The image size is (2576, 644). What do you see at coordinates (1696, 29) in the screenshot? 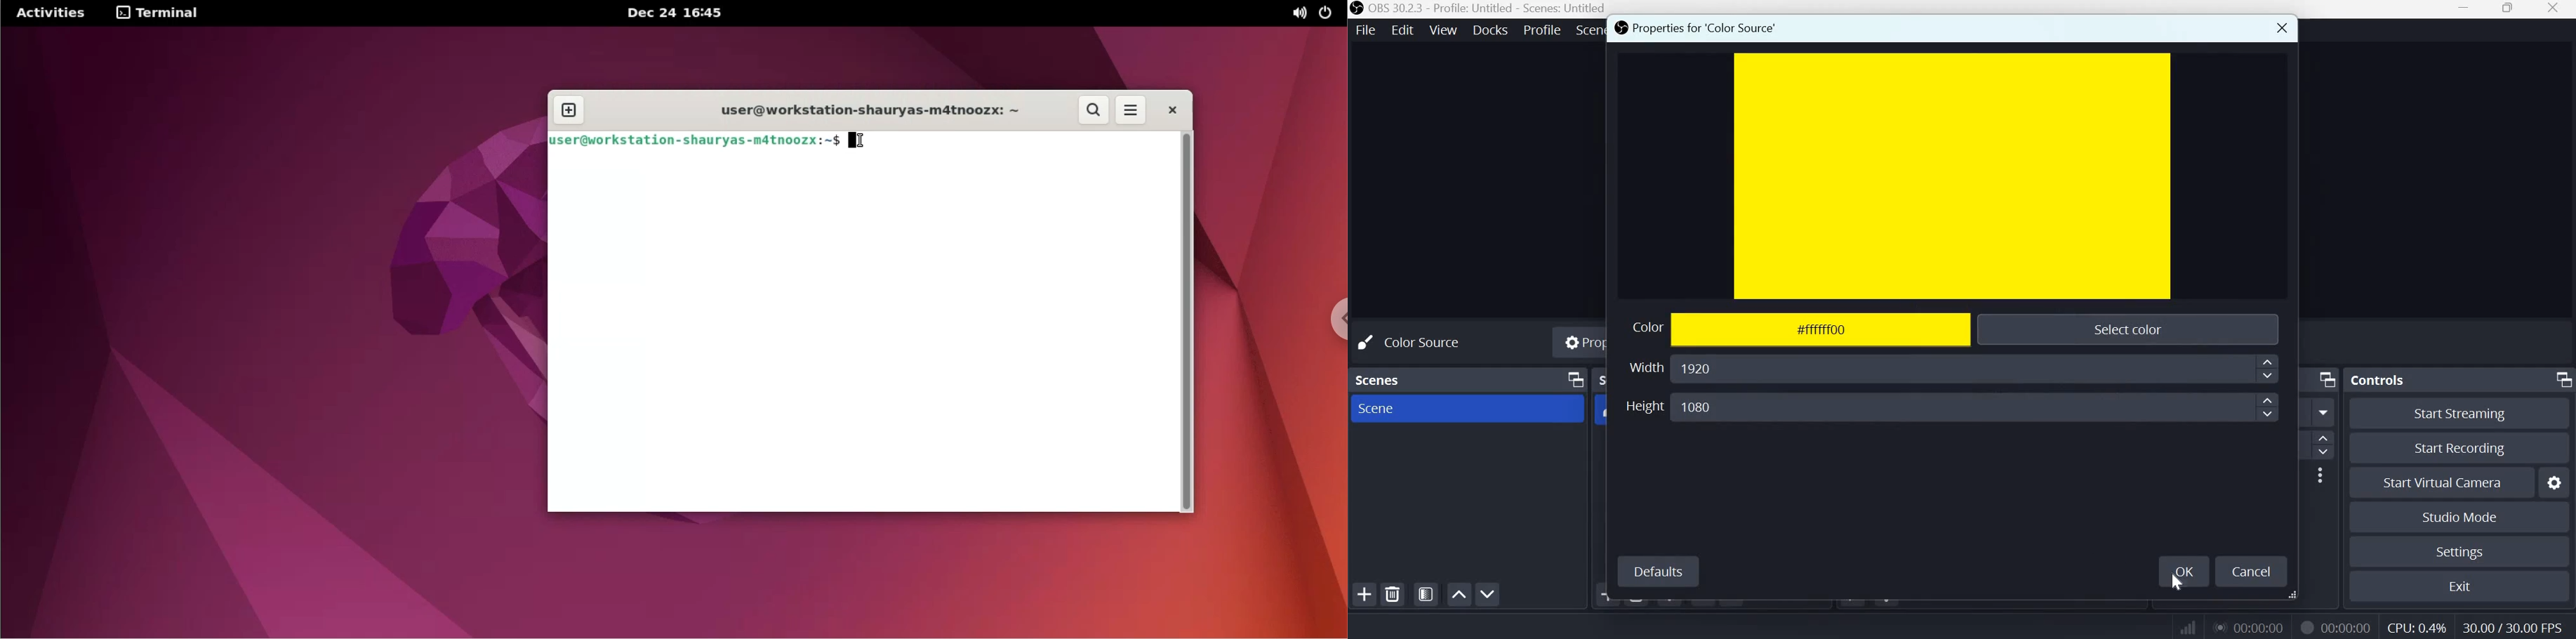
I see `Properties for 'Color source'` at bounding box center [1696, 29].